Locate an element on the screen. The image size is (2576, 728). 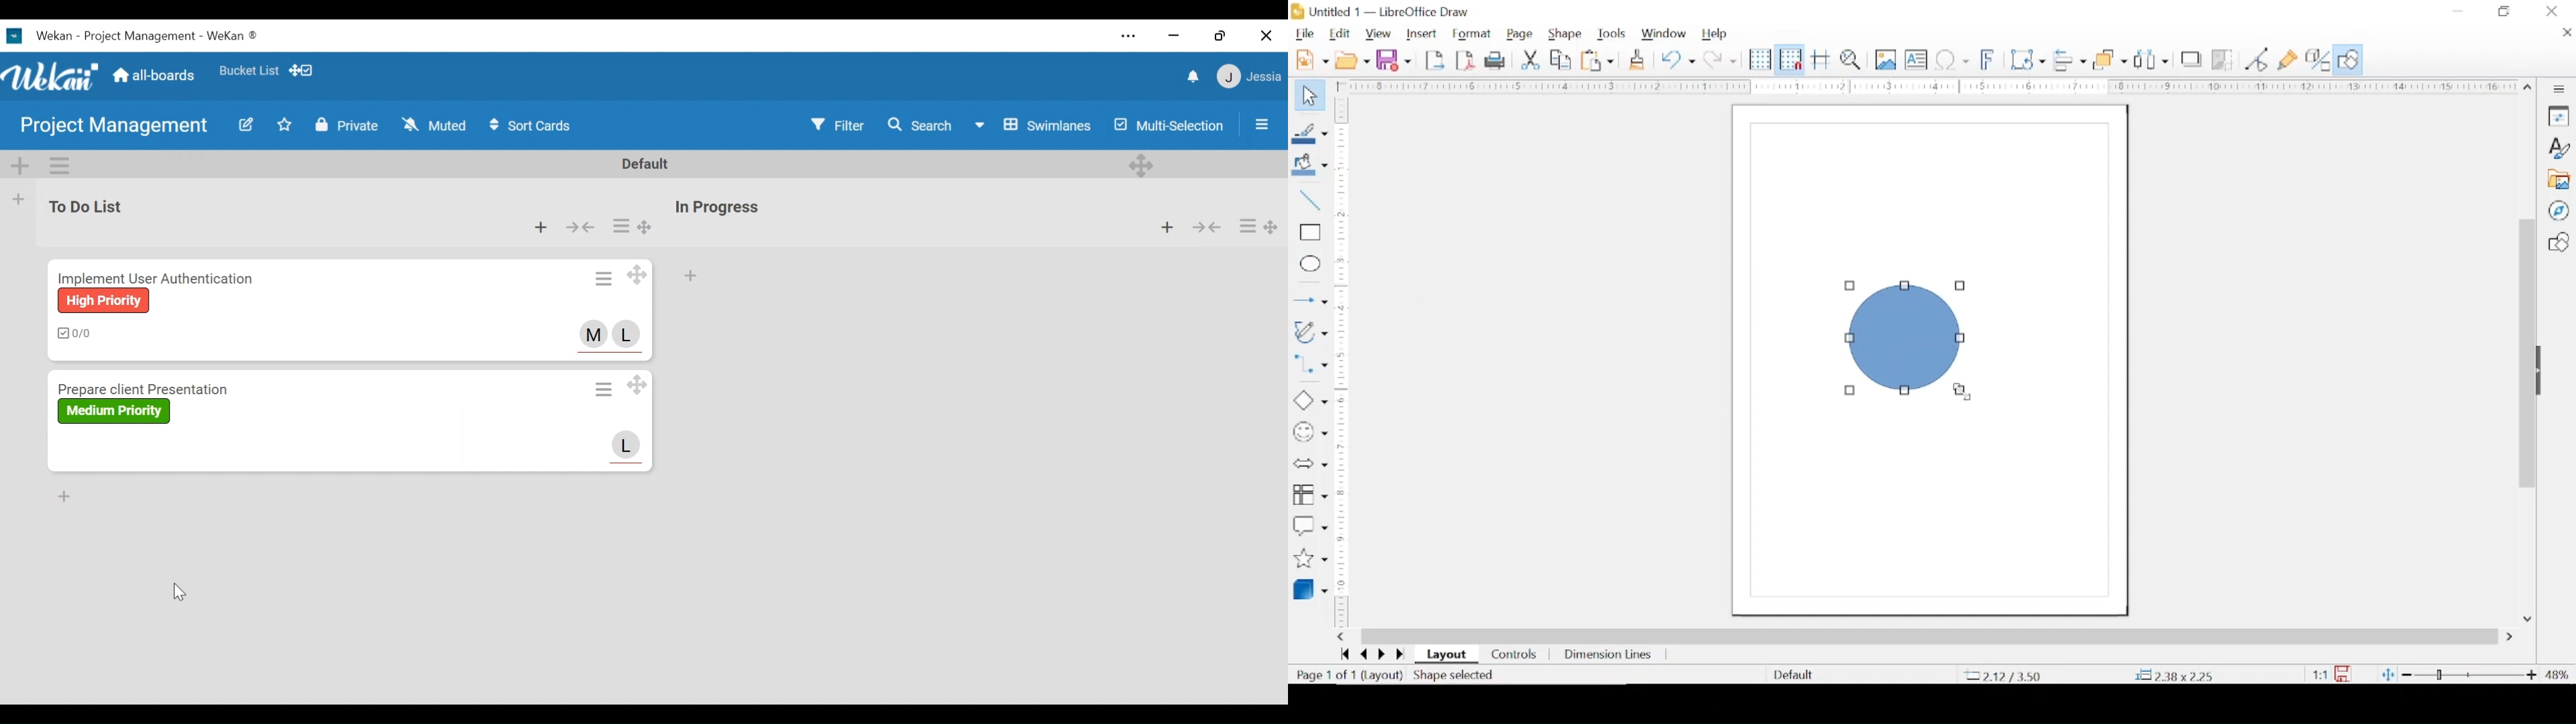
Filter is located at coordinates (836, 125).